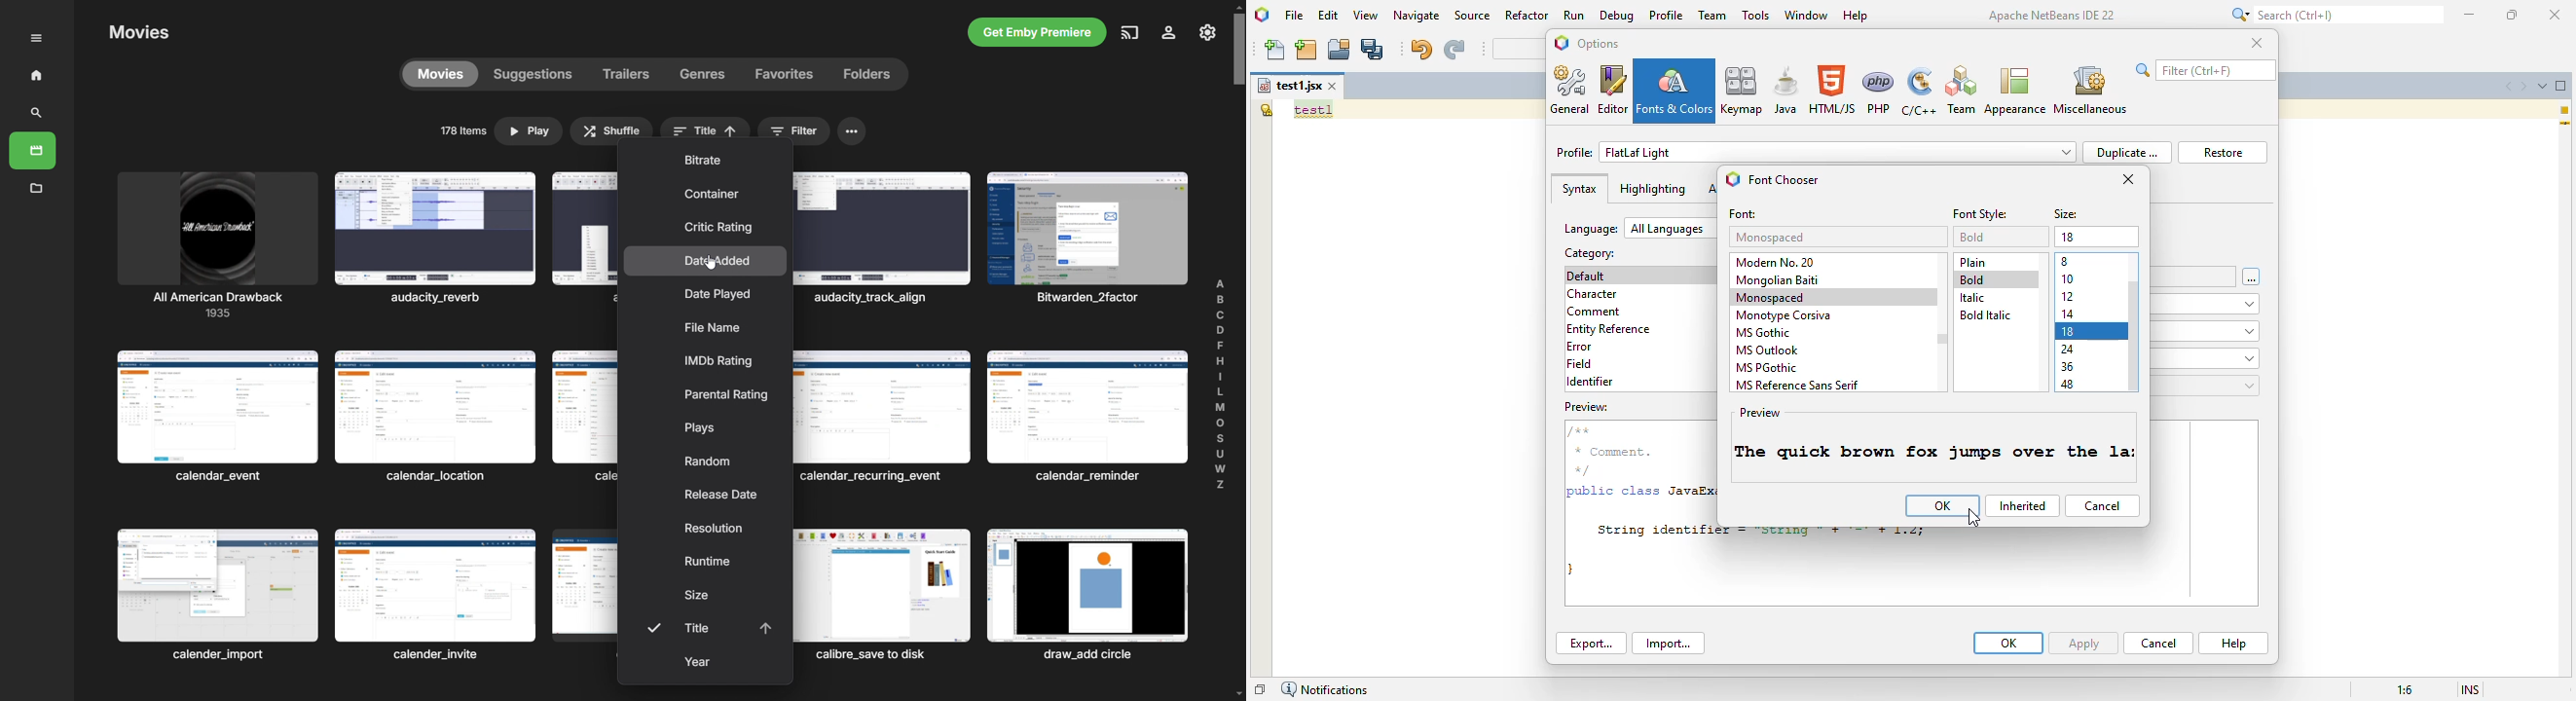 Image resolution: width=2576 pixels, height=728 pixels. Describe the element at coordinates (1768, 368) in the screenshot. I see `MS PGothic` at that location.